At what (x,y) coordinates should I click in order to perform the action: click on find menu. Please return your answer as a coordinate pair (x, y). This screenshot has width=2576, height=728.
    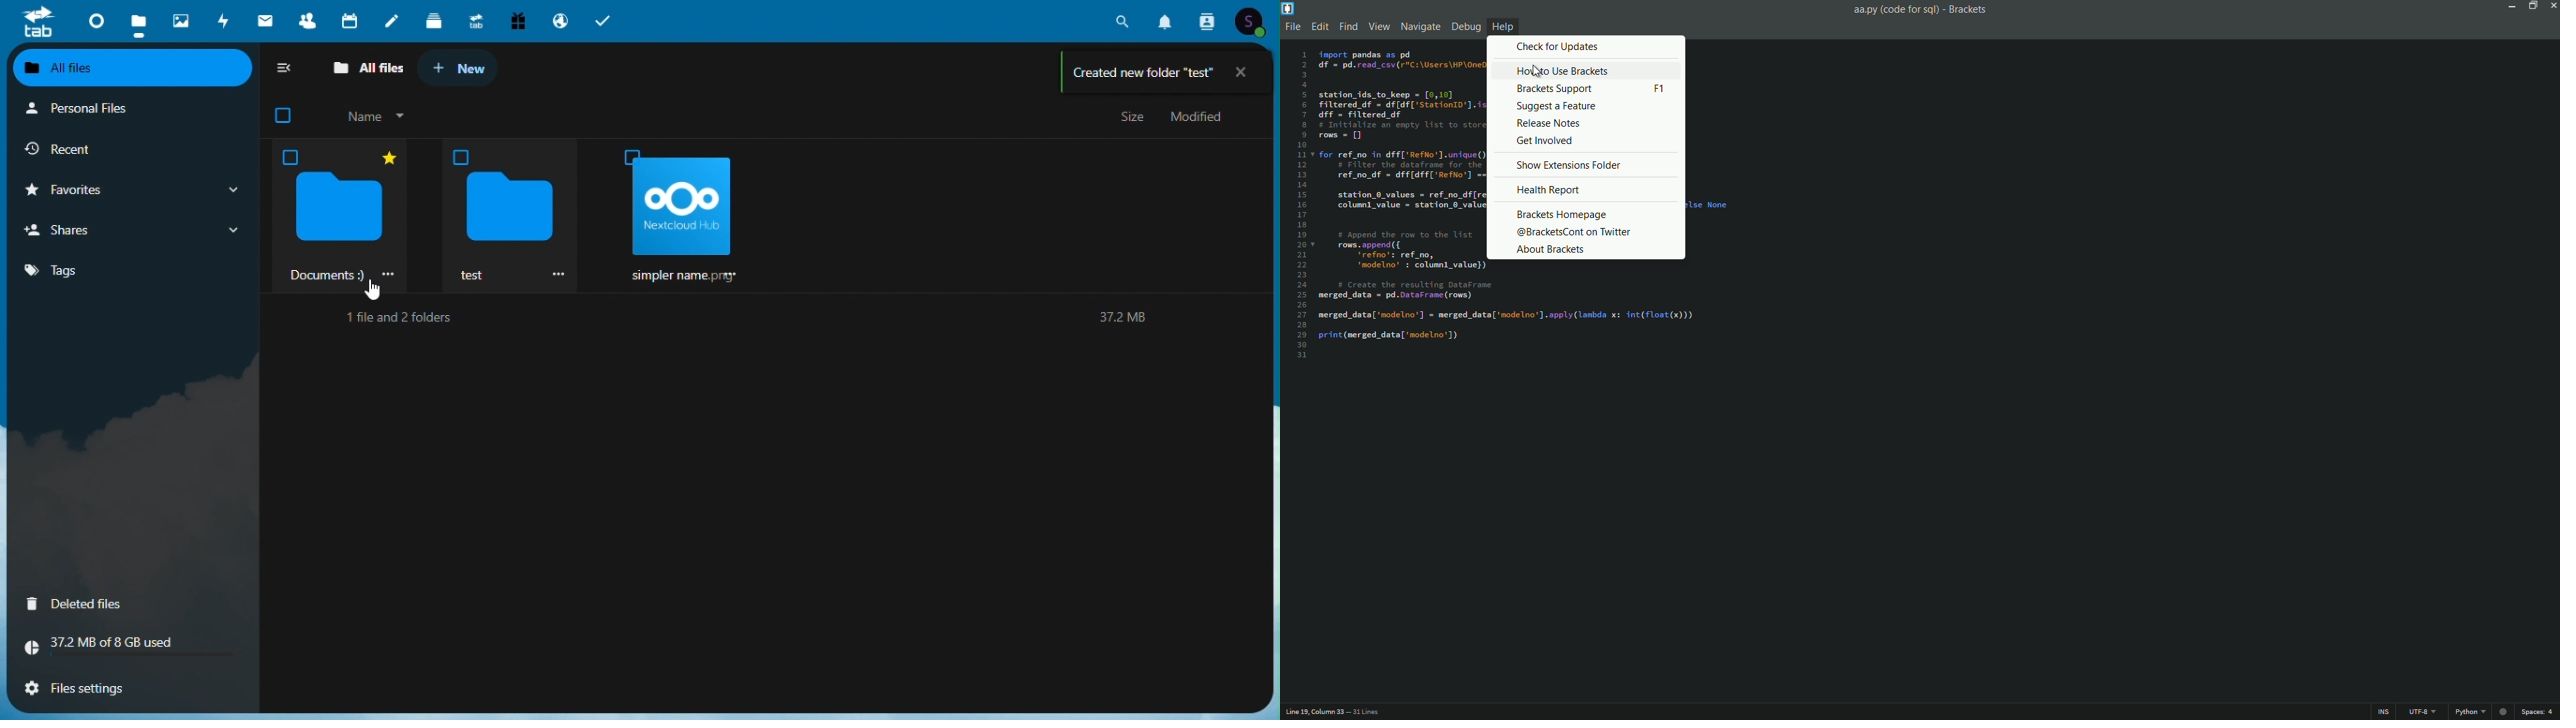
    Looking at the image, I should click on (1347, 27).